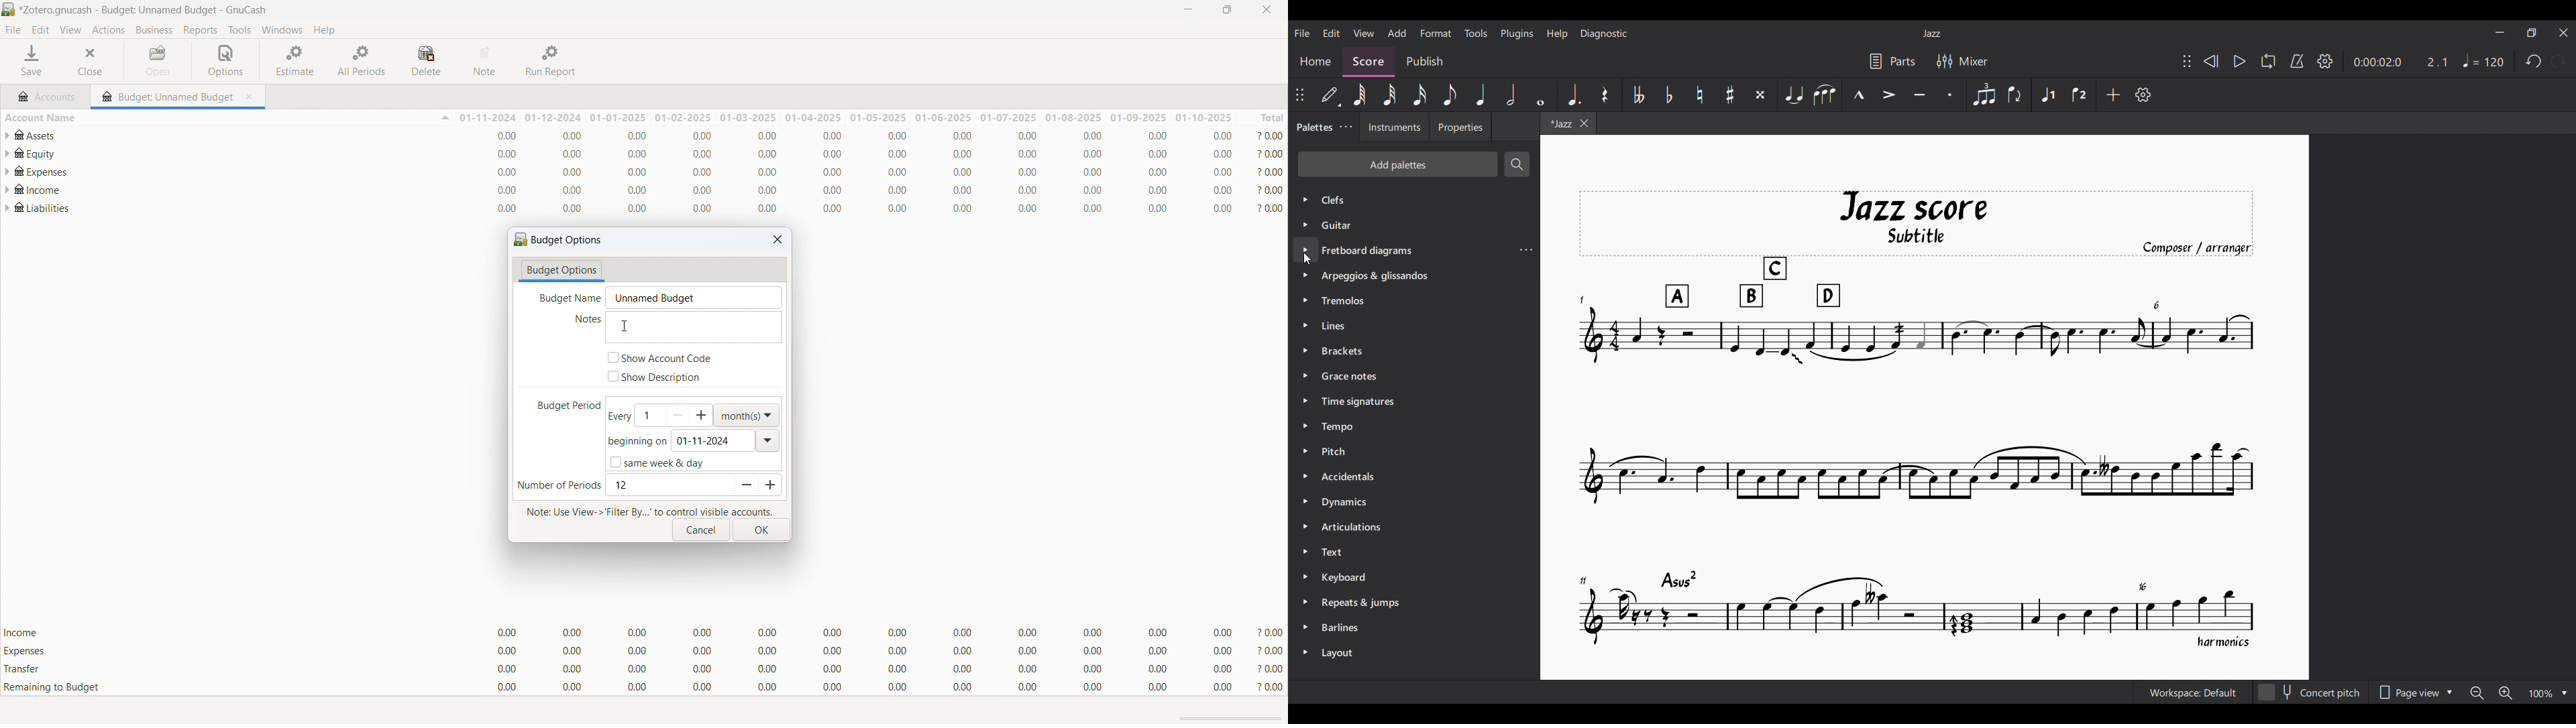 The image size is (2576, 728). Describe the element at coordinates (2268, 61) in the screenshot. I see `Loop playback` at that location.